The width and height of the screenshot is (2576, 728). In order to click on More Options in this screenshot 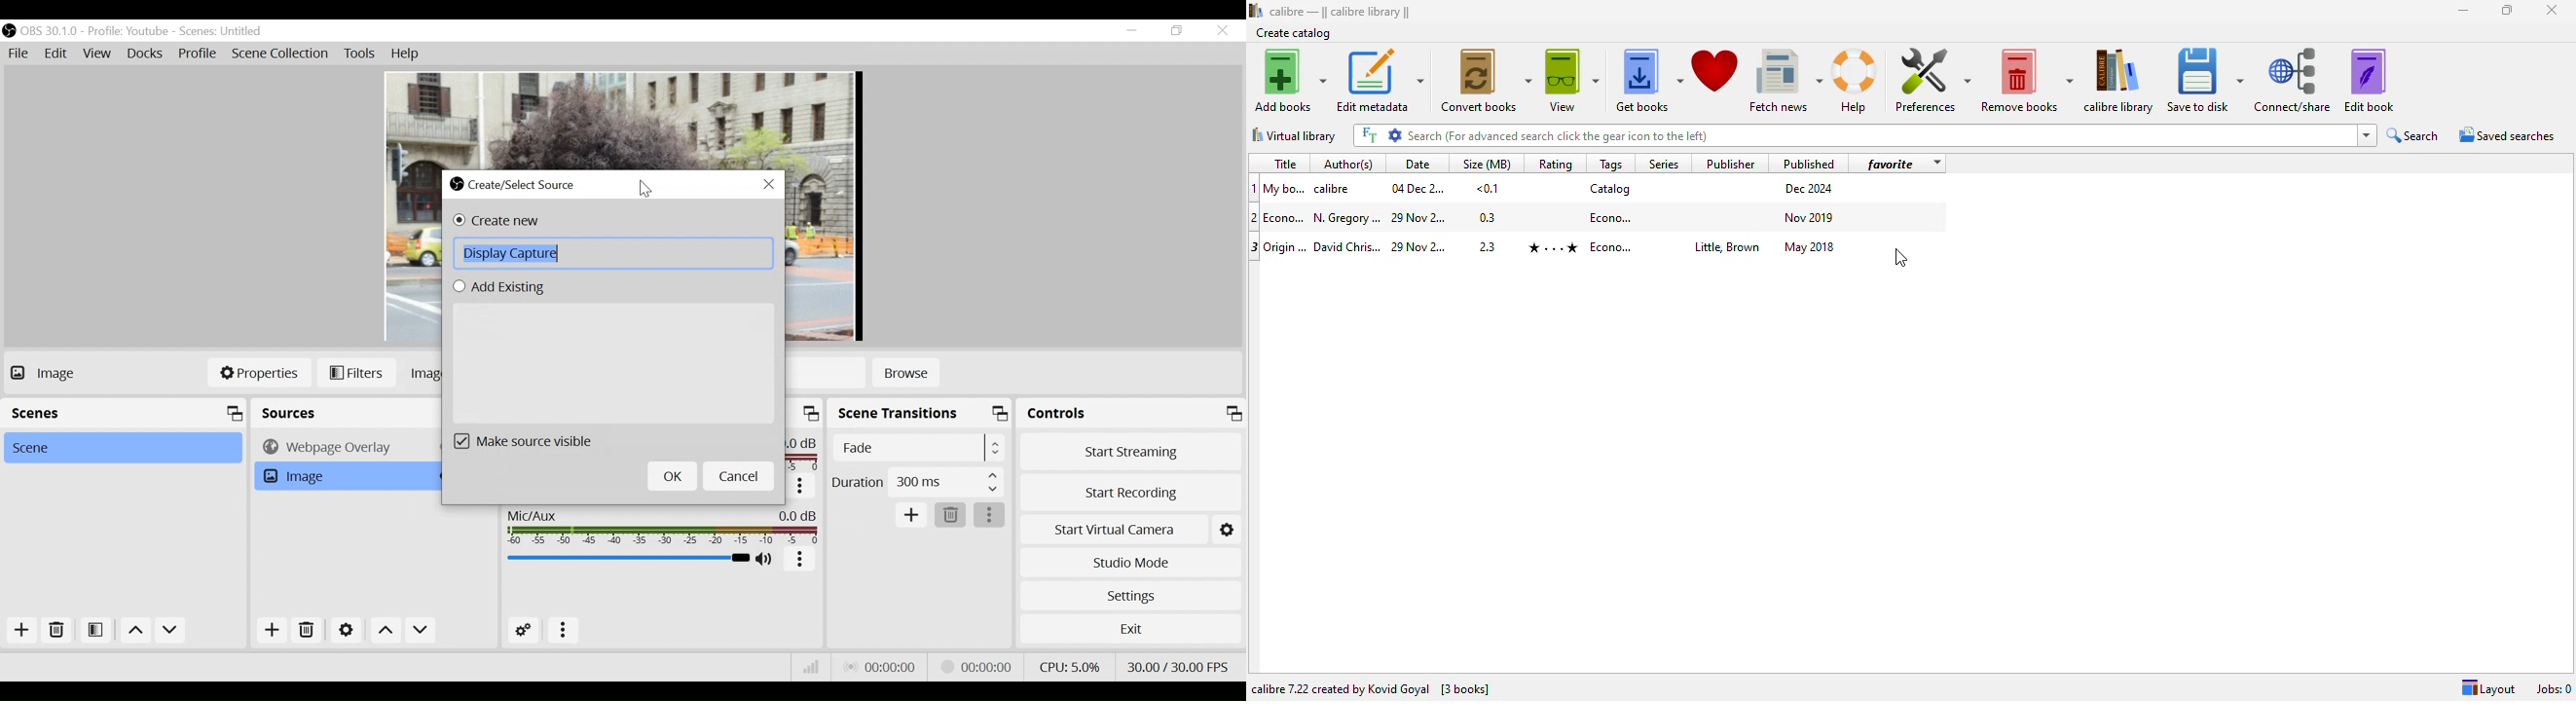, I will do `click(563, 632)`.